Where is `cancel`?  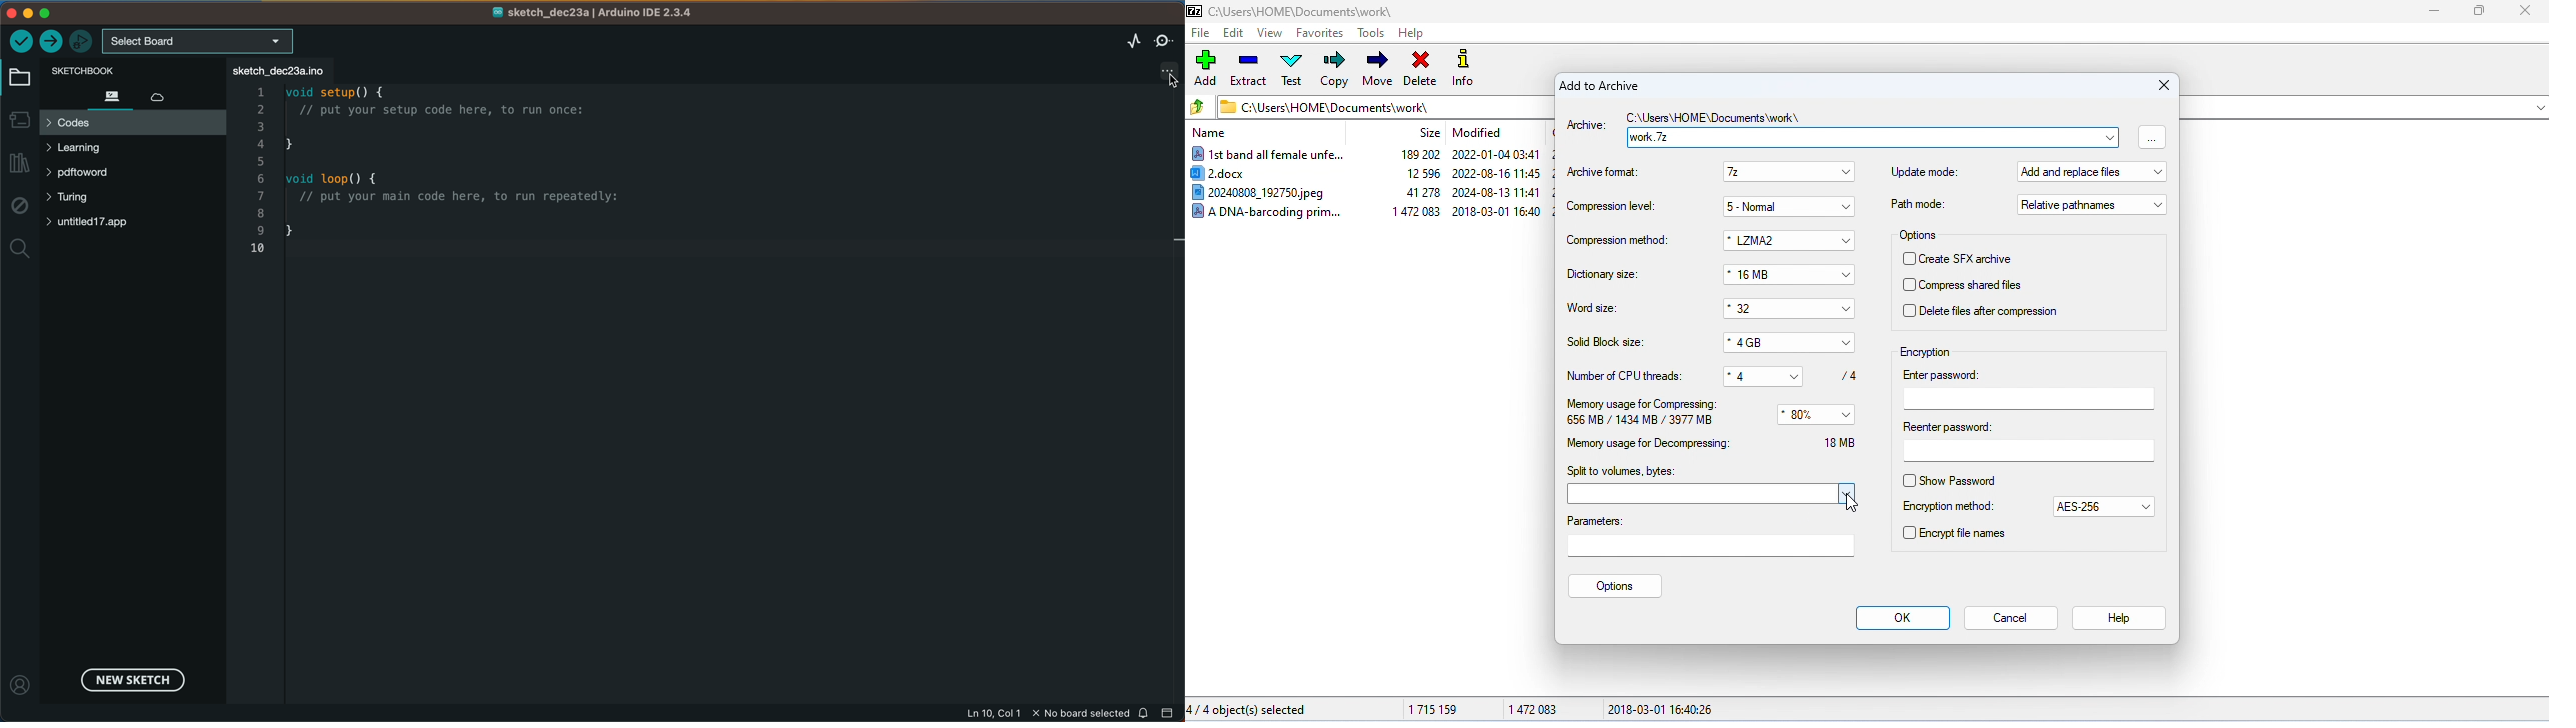 cancel is located at coordinates (2012, 618).